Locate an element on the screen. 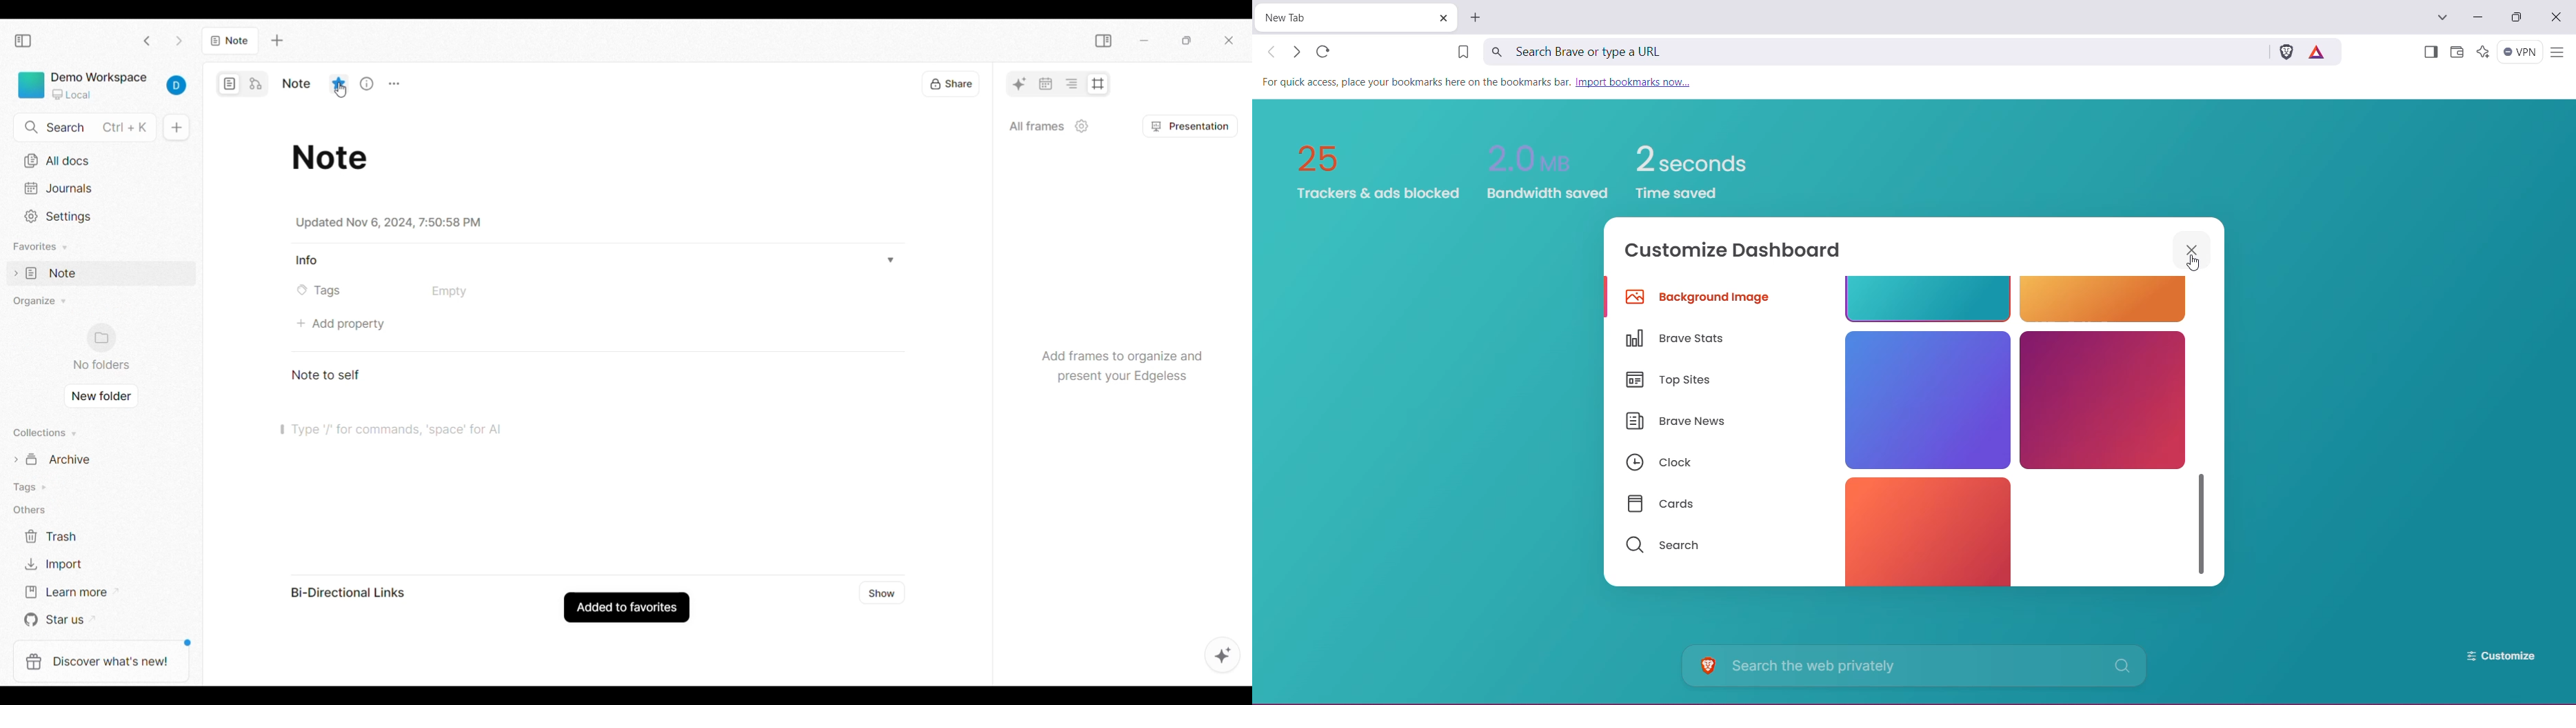  Add property is located at coordinates (341, 324).